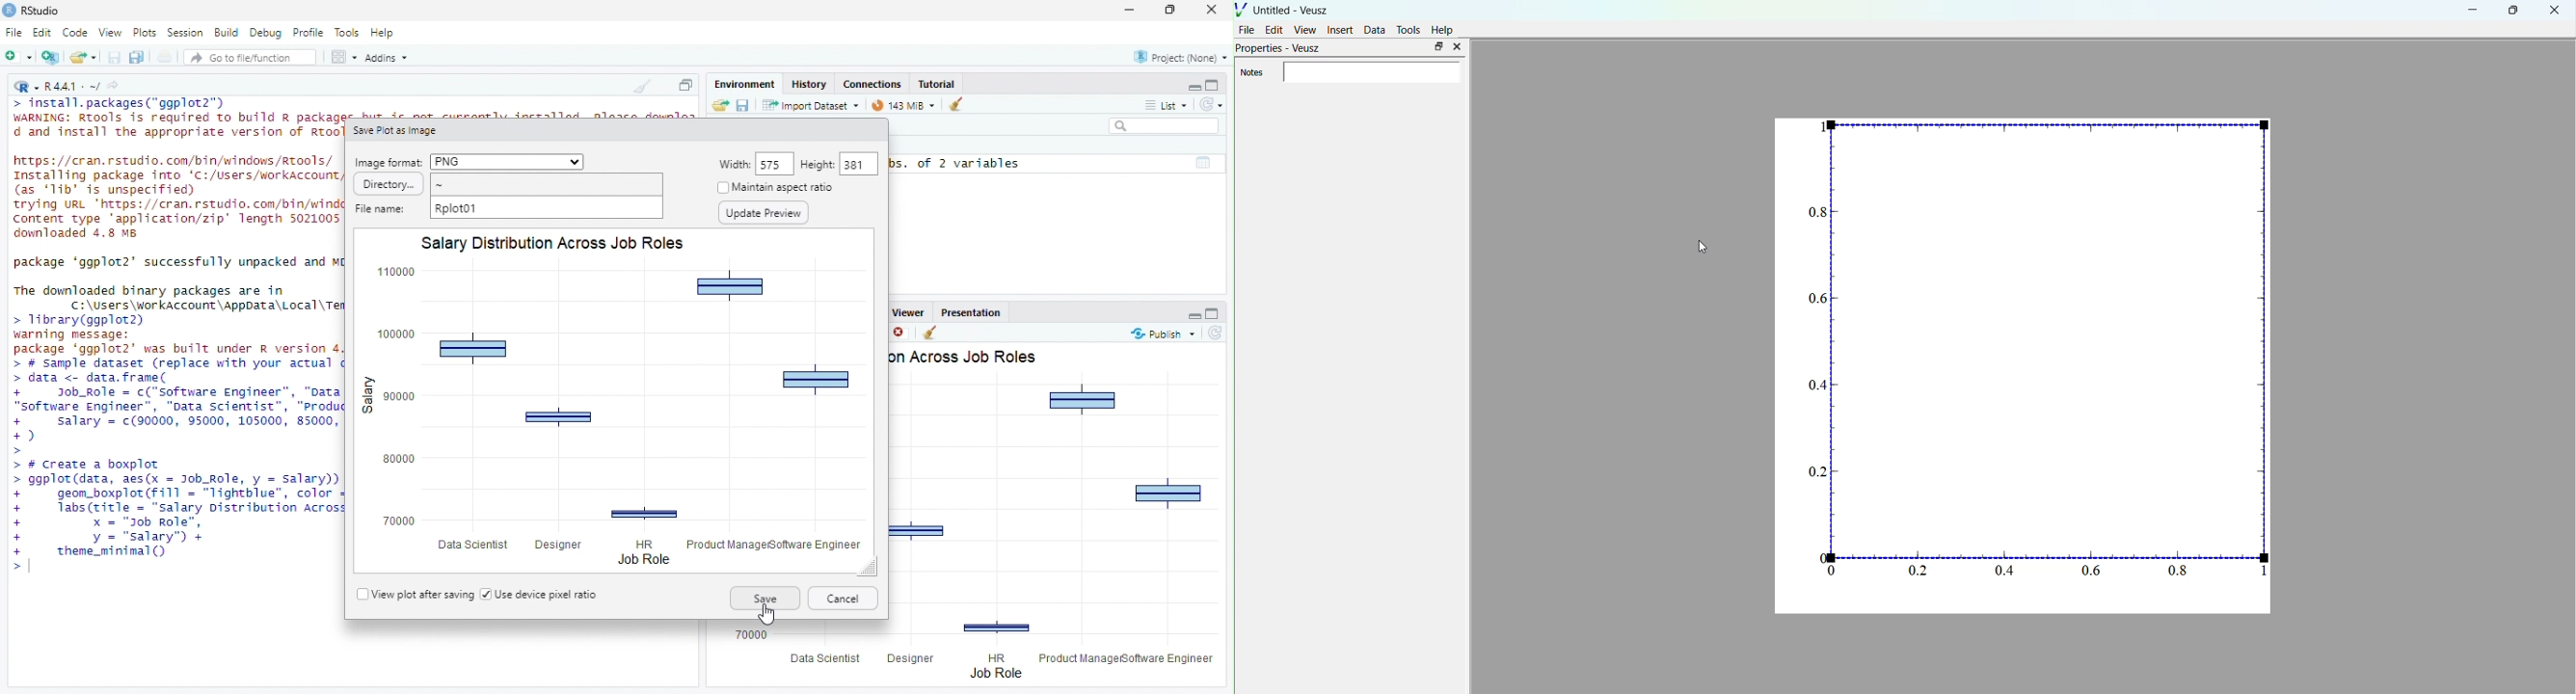 This screenshot has height=700, width=2576. What do you see at coordinates (640, 86) in the screenshot?
I see `Clear console` at bounding box center [640, 86].